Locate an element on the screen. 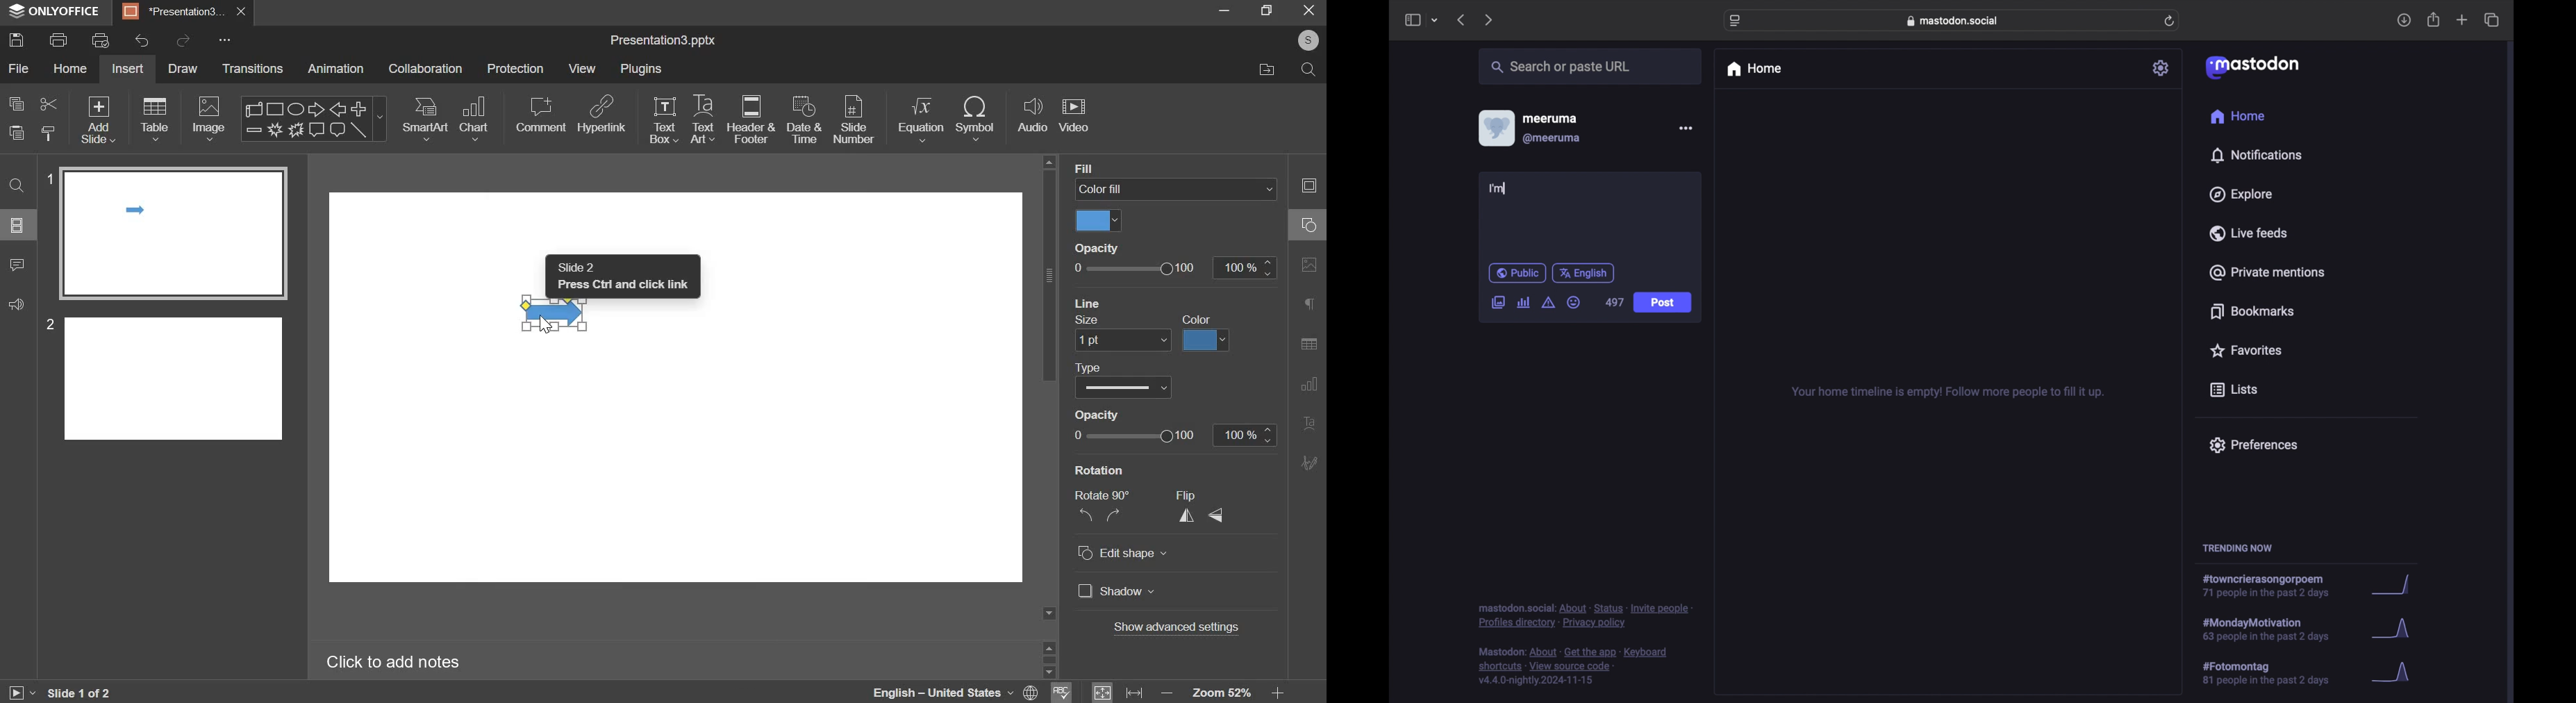 The height and width of the screenshot is (728, 2576). audio is located at coordinates (1033, 115).